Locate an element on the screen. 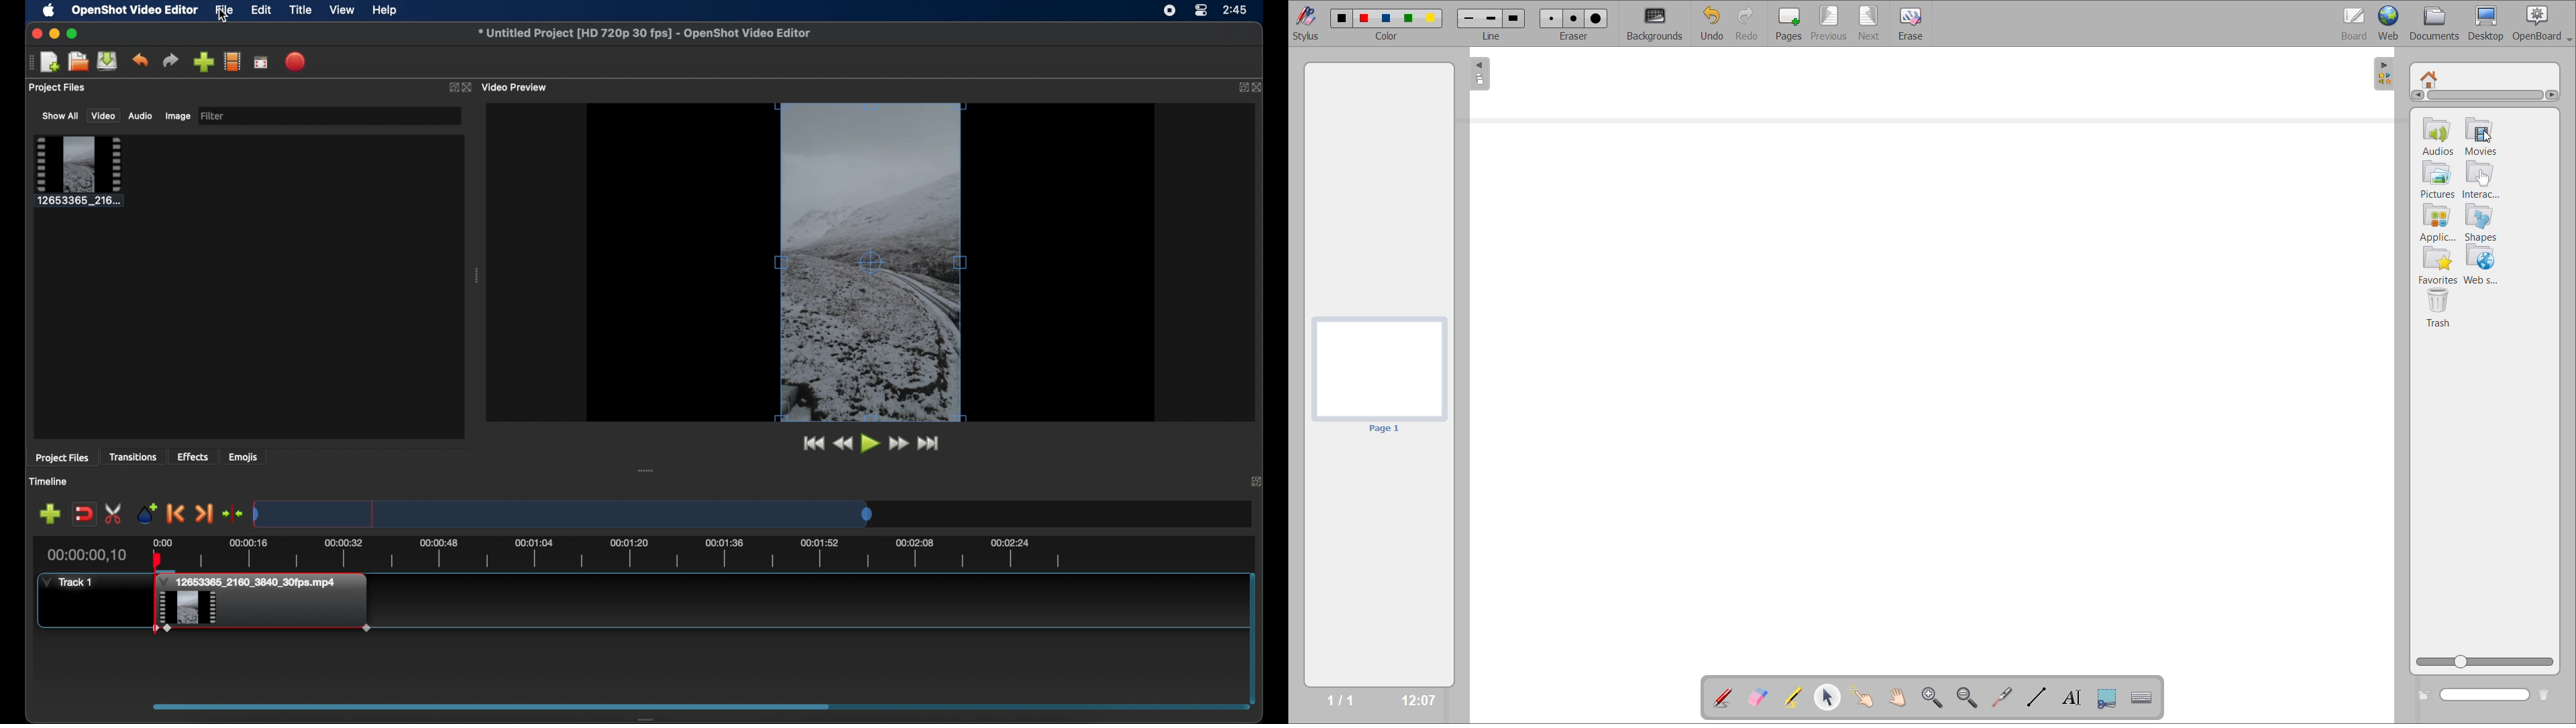 The width and height of the screenshot is (2576, 728). filter is located at coordinates (213, 116).